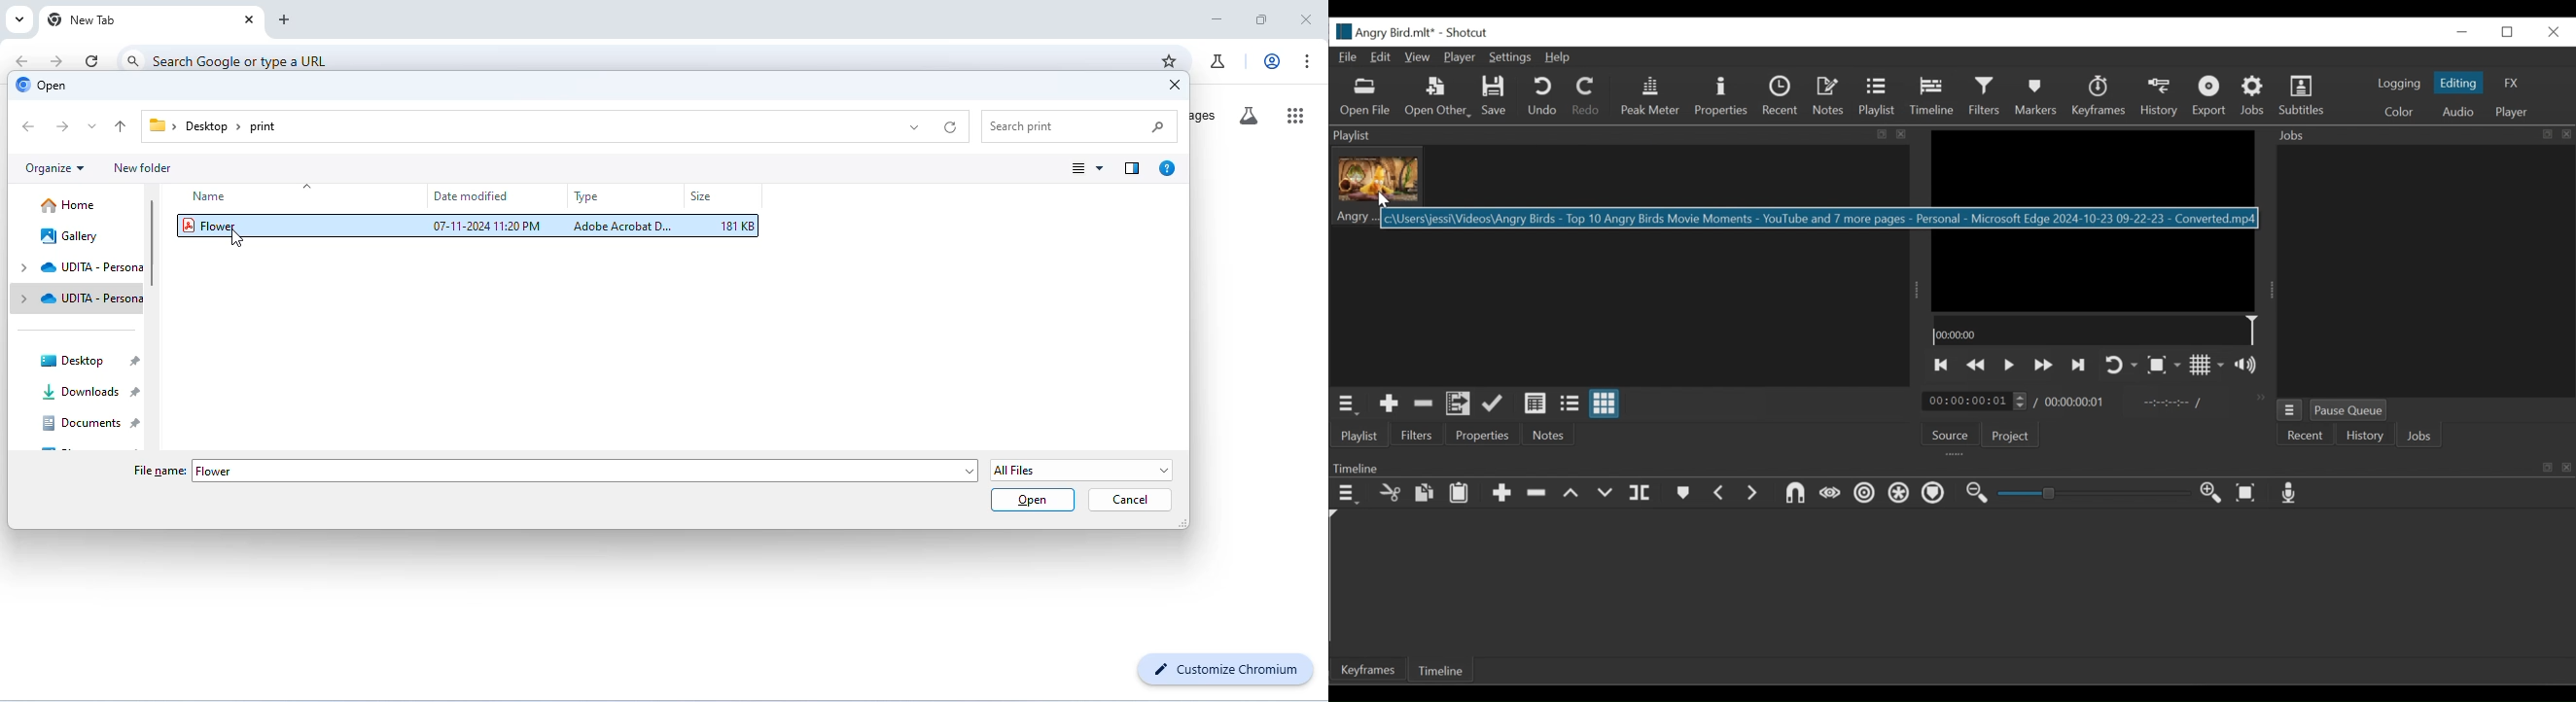 The height and width of the screenshot is (728, 2576). What do you see at coordinates (1551, 435) in the screenshot?
I see `Notes` at bounding box center [1551, 435].